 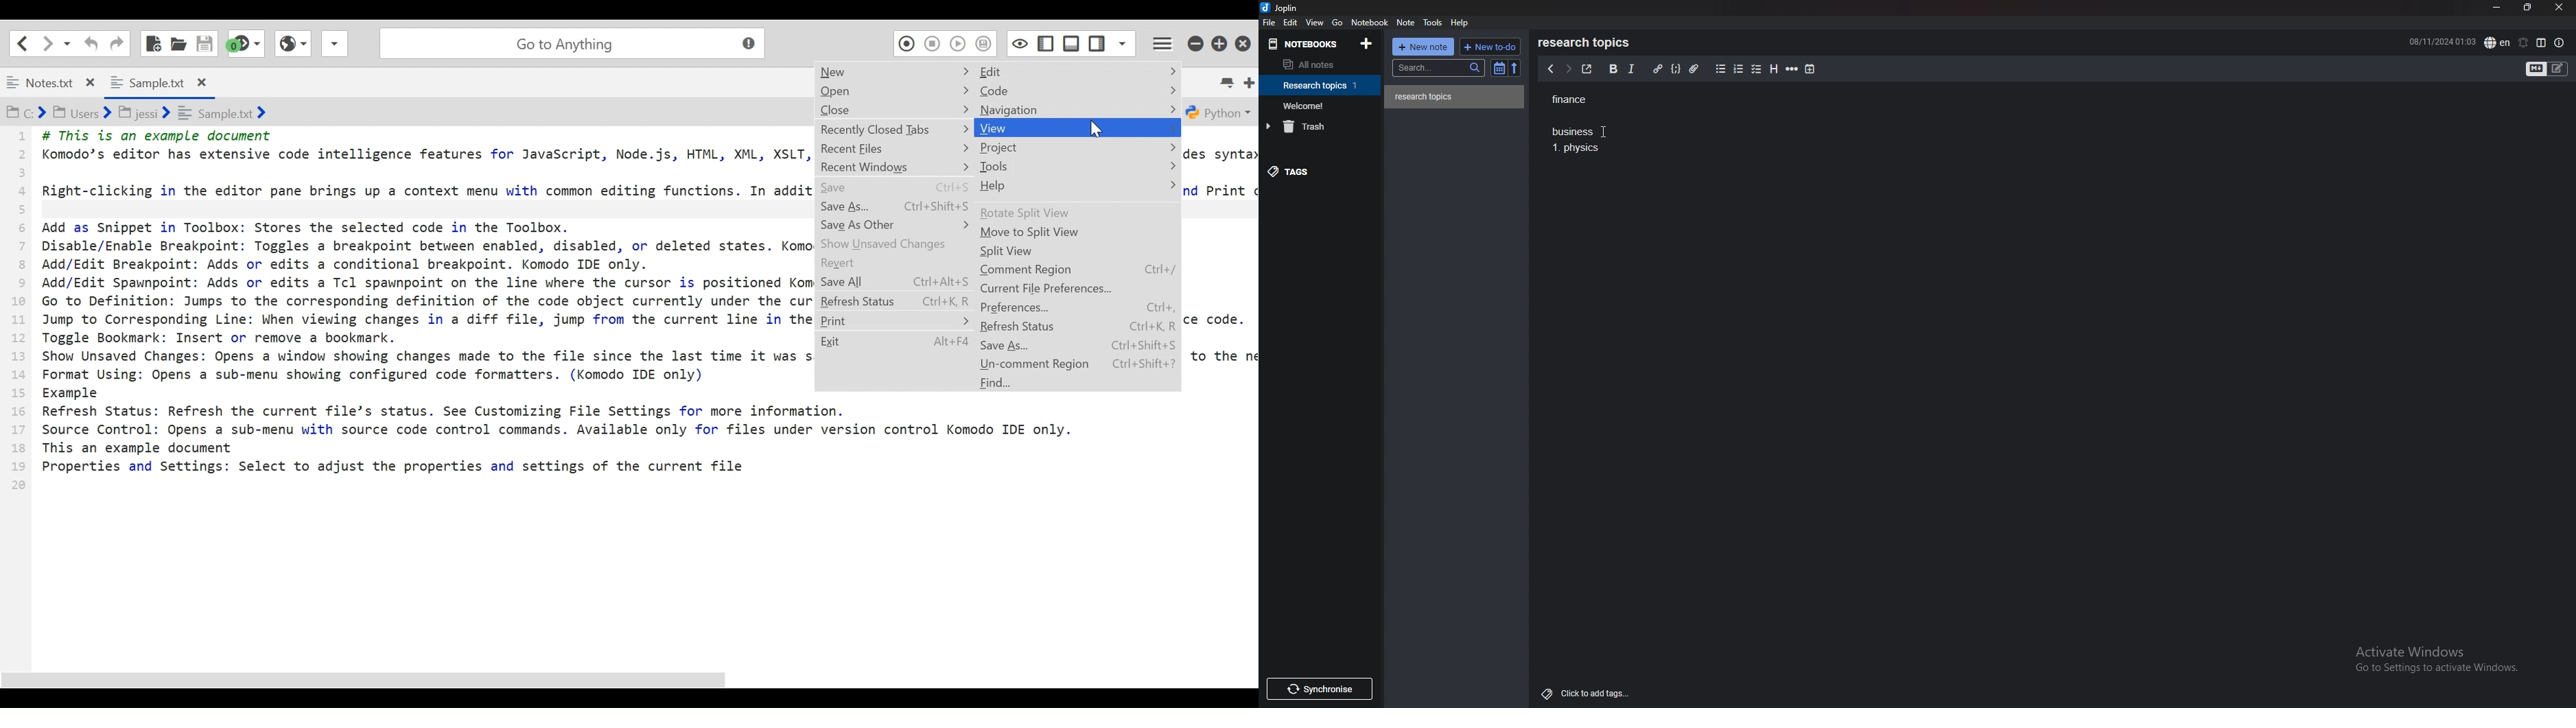 What do you see at coordinates (1586, 69) in the screenshot?
I see `toggle external editor` at bounding box center [1586, 69].